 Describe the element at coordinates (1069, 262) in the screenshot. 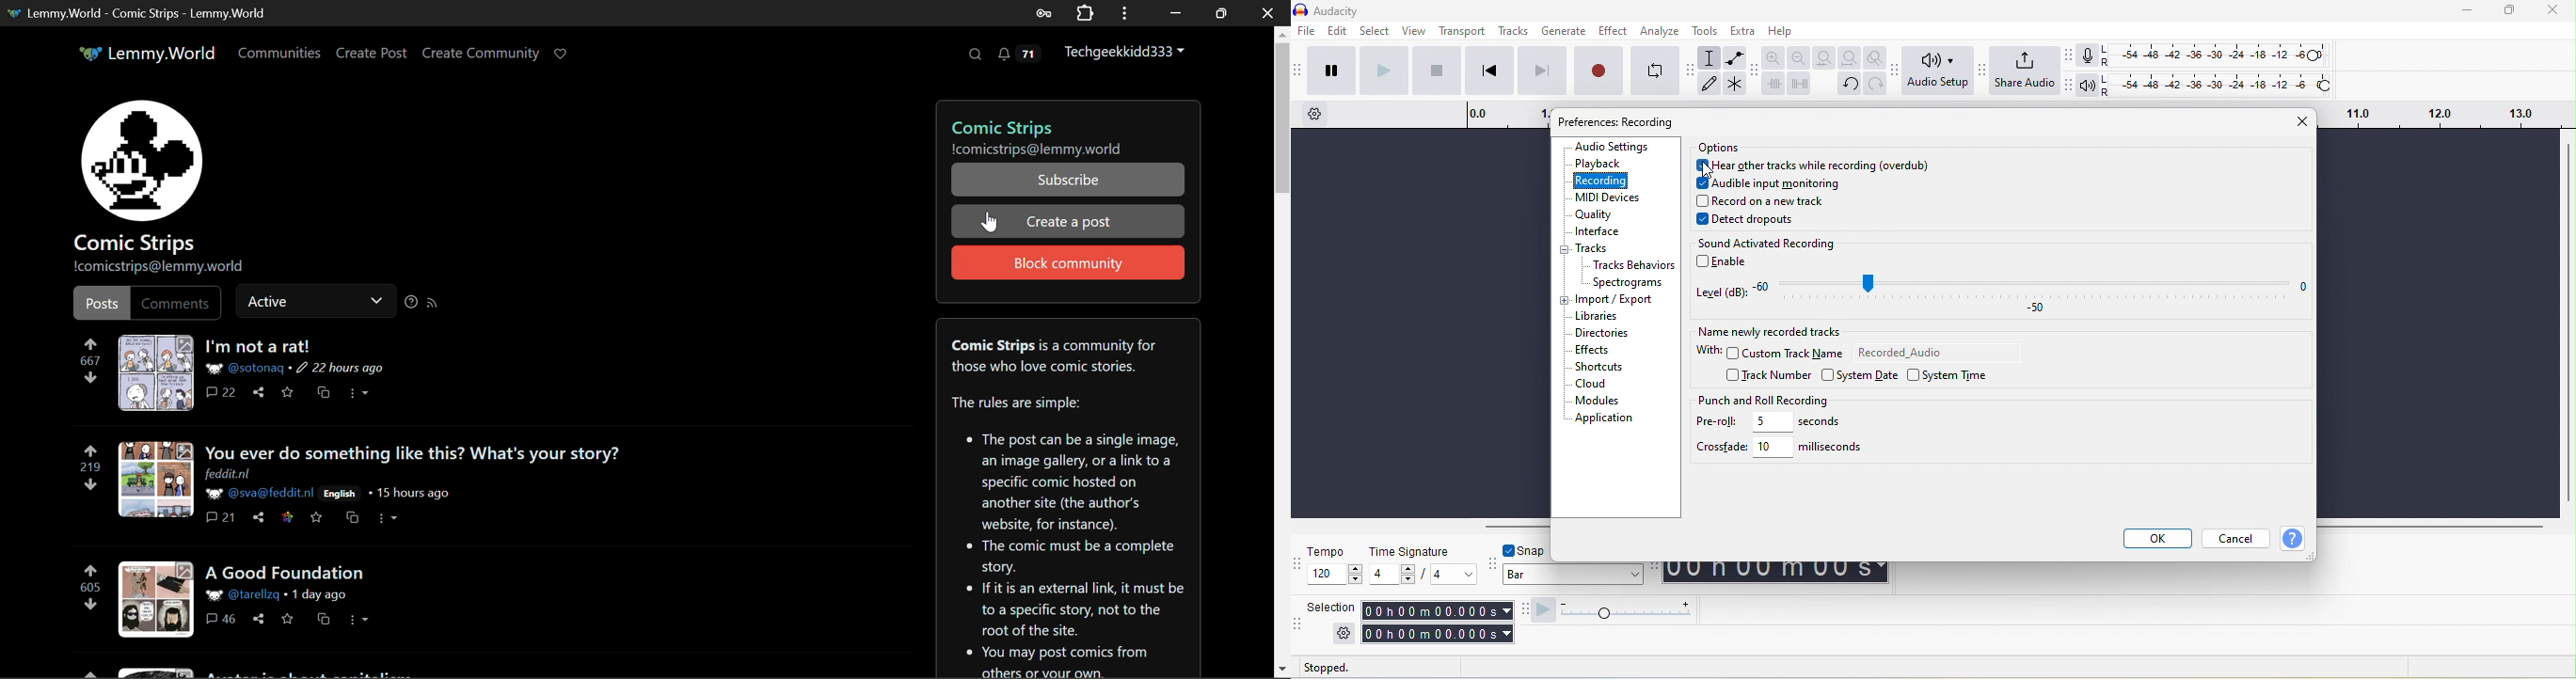

I see `Block community` at that location.